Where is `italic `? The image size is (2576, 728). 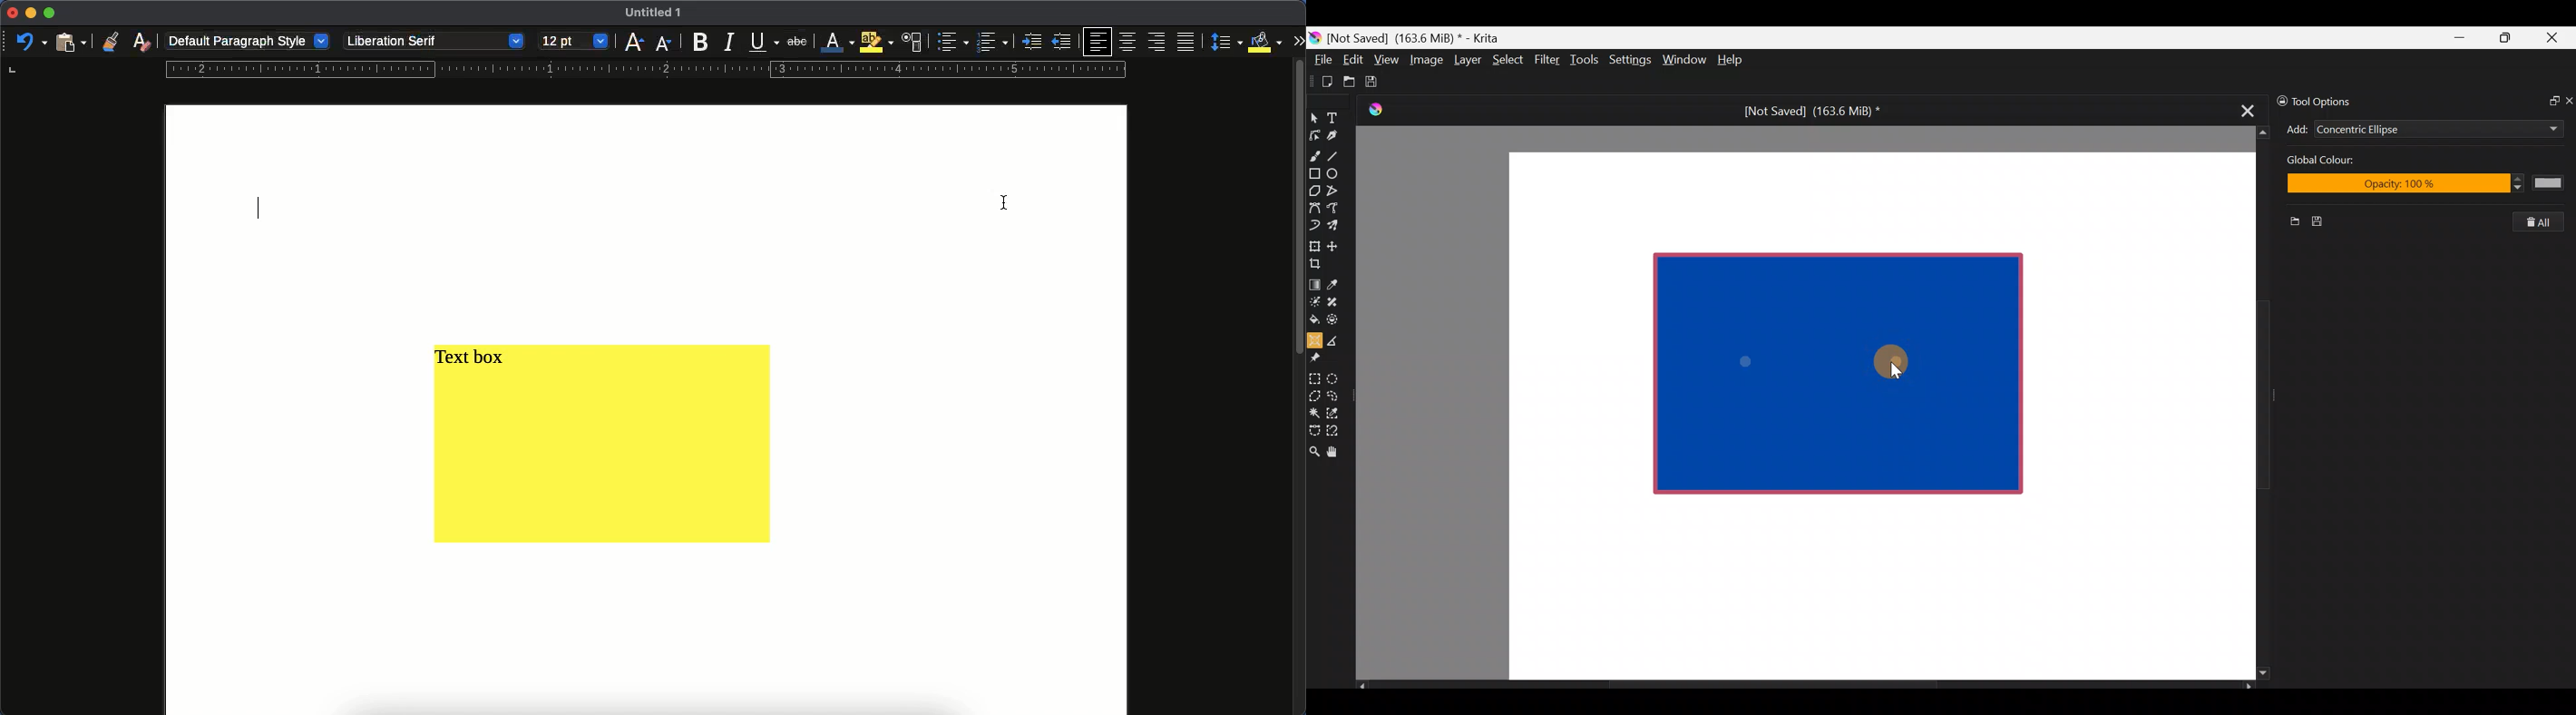
italic  is located at coordinates (728, 42).